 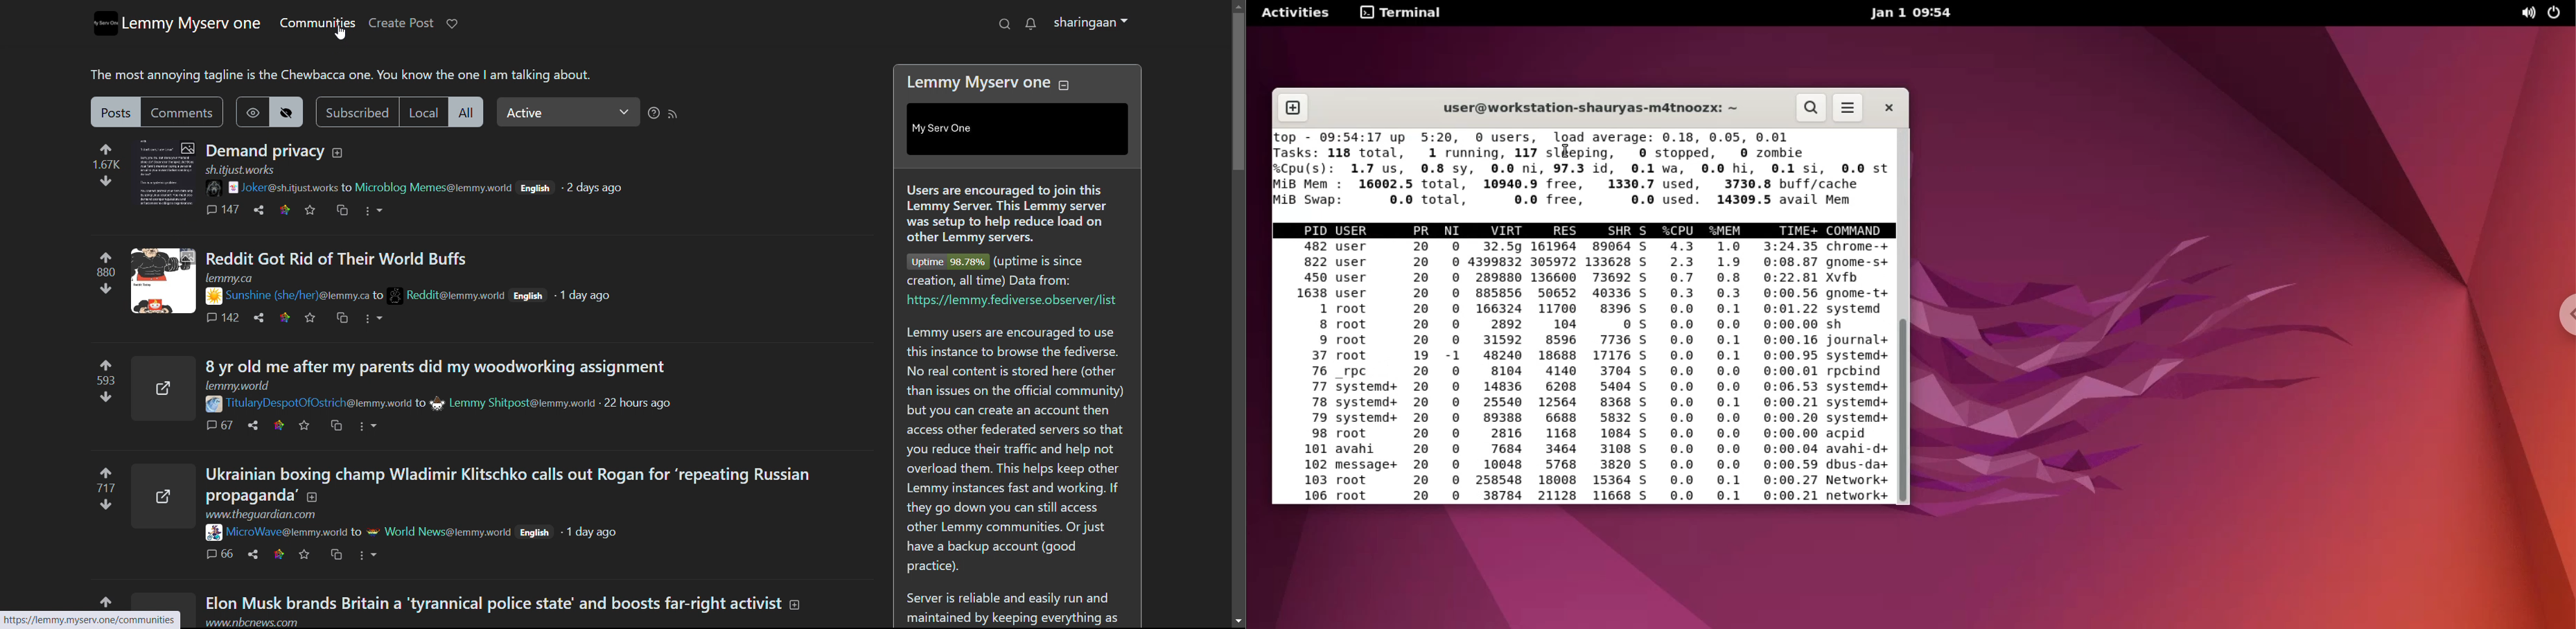 What do you see at coordinates (252, 425) in the screenshot?
I see `share` at bounding box center [252, 425].